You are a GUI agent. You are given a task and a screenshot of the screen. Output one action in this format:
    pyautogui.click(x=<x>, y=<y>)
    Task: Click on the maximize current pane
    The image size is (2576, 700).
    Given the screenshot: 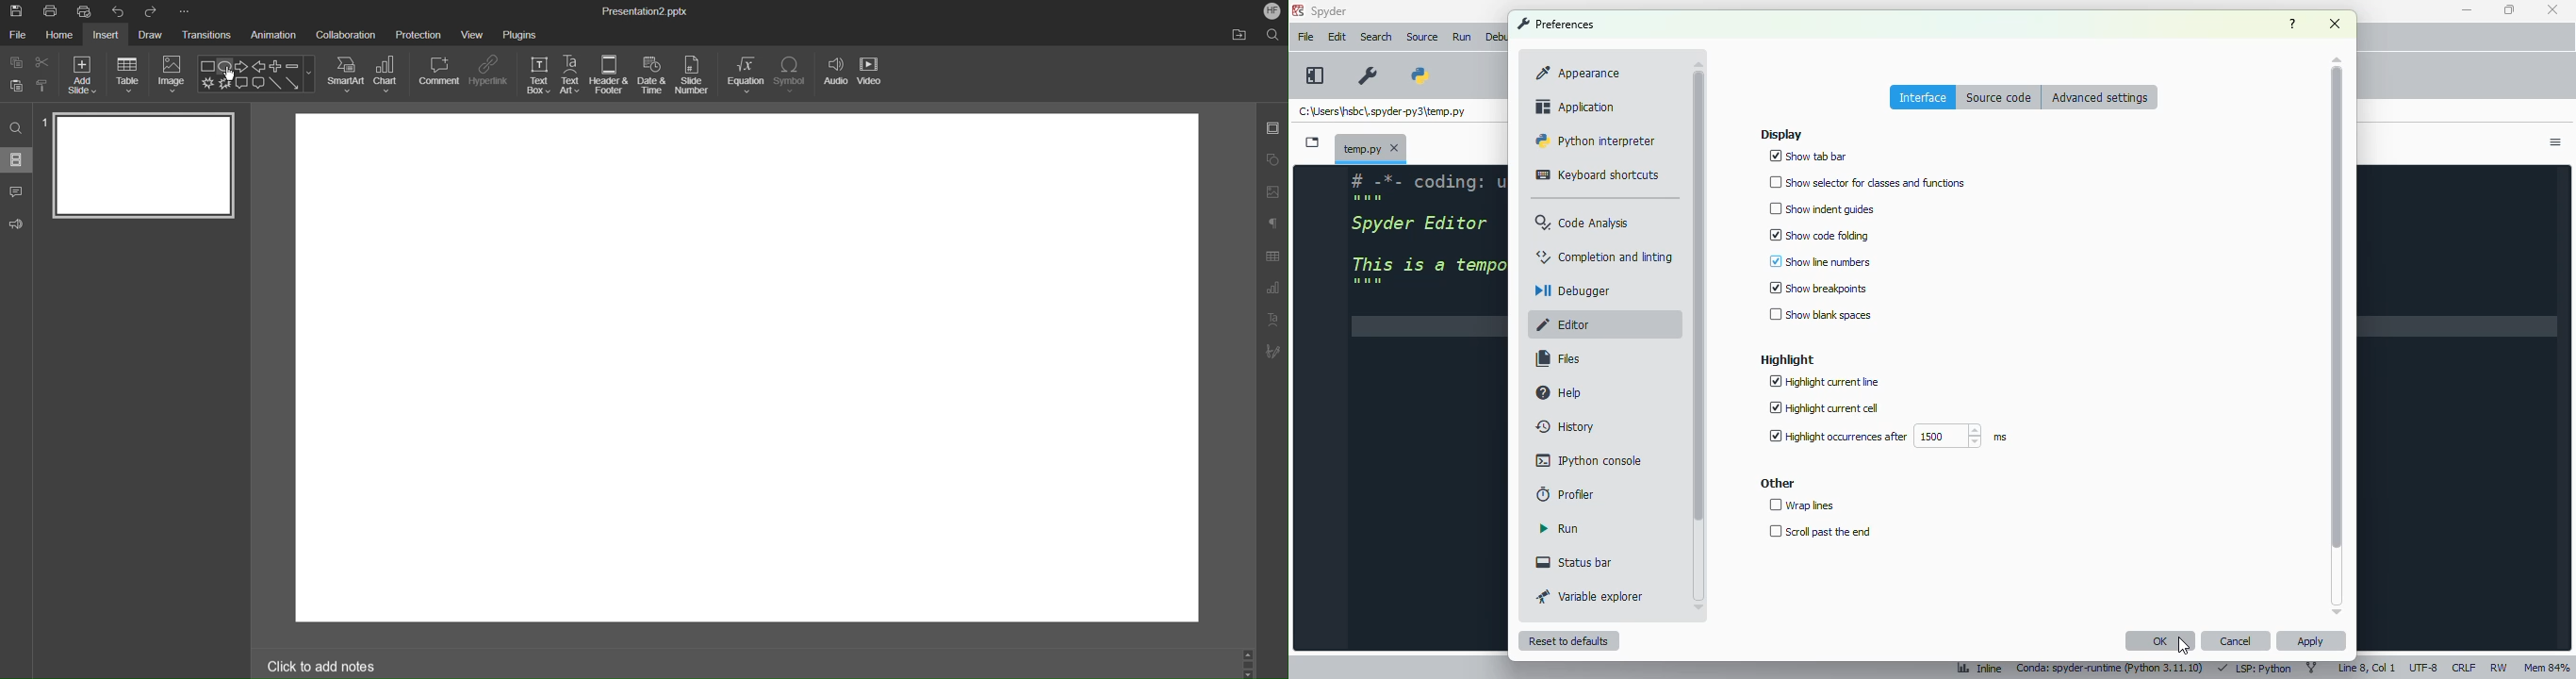 What is the action you would take?
    pyautogui.click(x=1315, y=75)
    